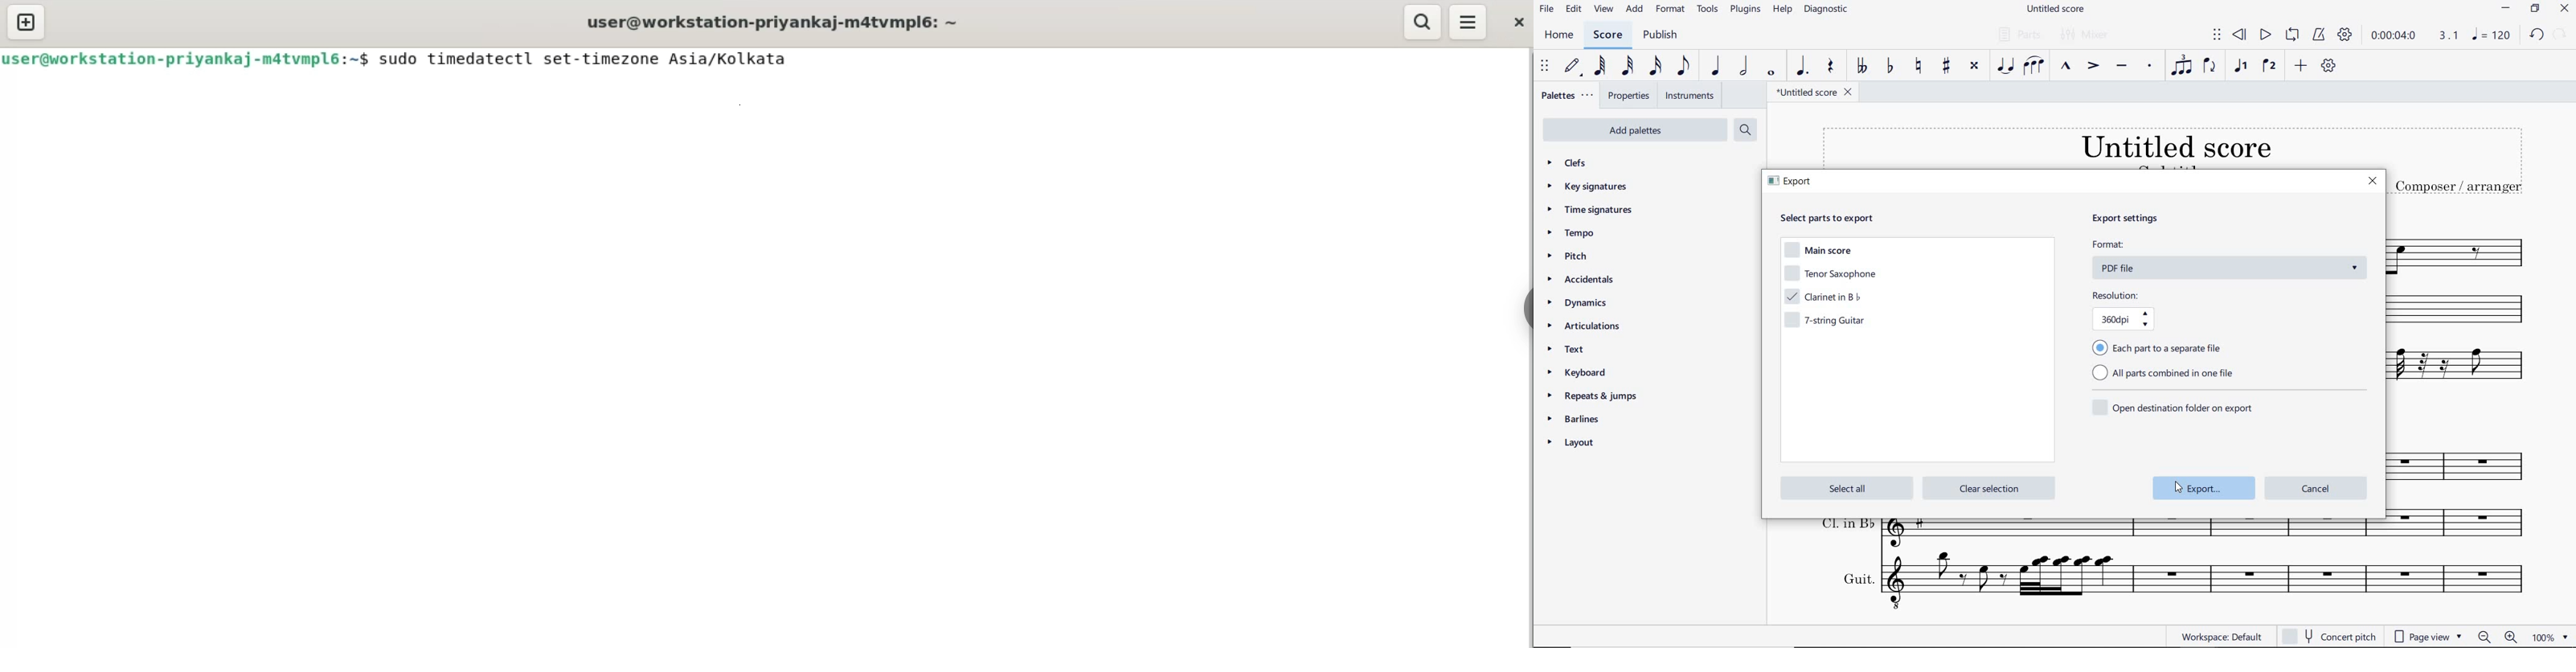 The height and width of the screenshot is (672, 2576). What do you see at coordinates (2178, 485) in the screenshot?
I see `cursor` at bounding box center [2178, 485].